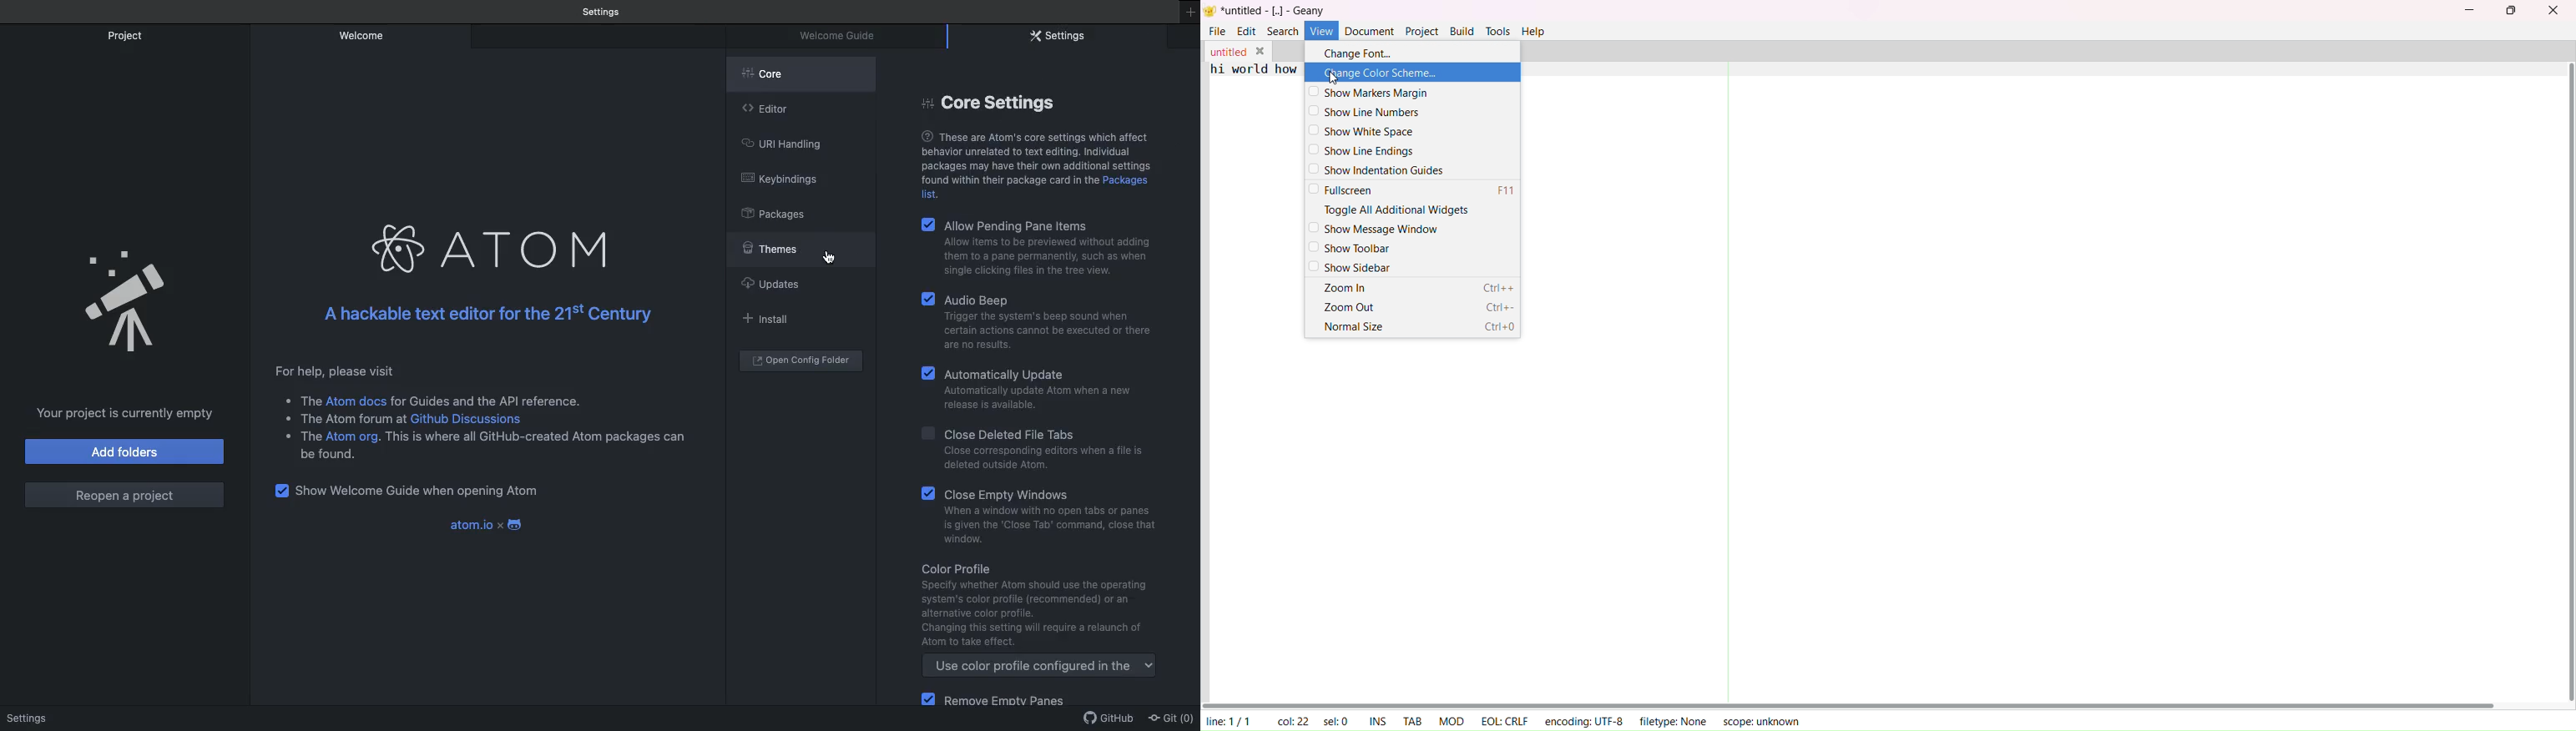  Describe the element at coordinates (1010, 703) in the screenshot. I see `Remove emotv` at that location.